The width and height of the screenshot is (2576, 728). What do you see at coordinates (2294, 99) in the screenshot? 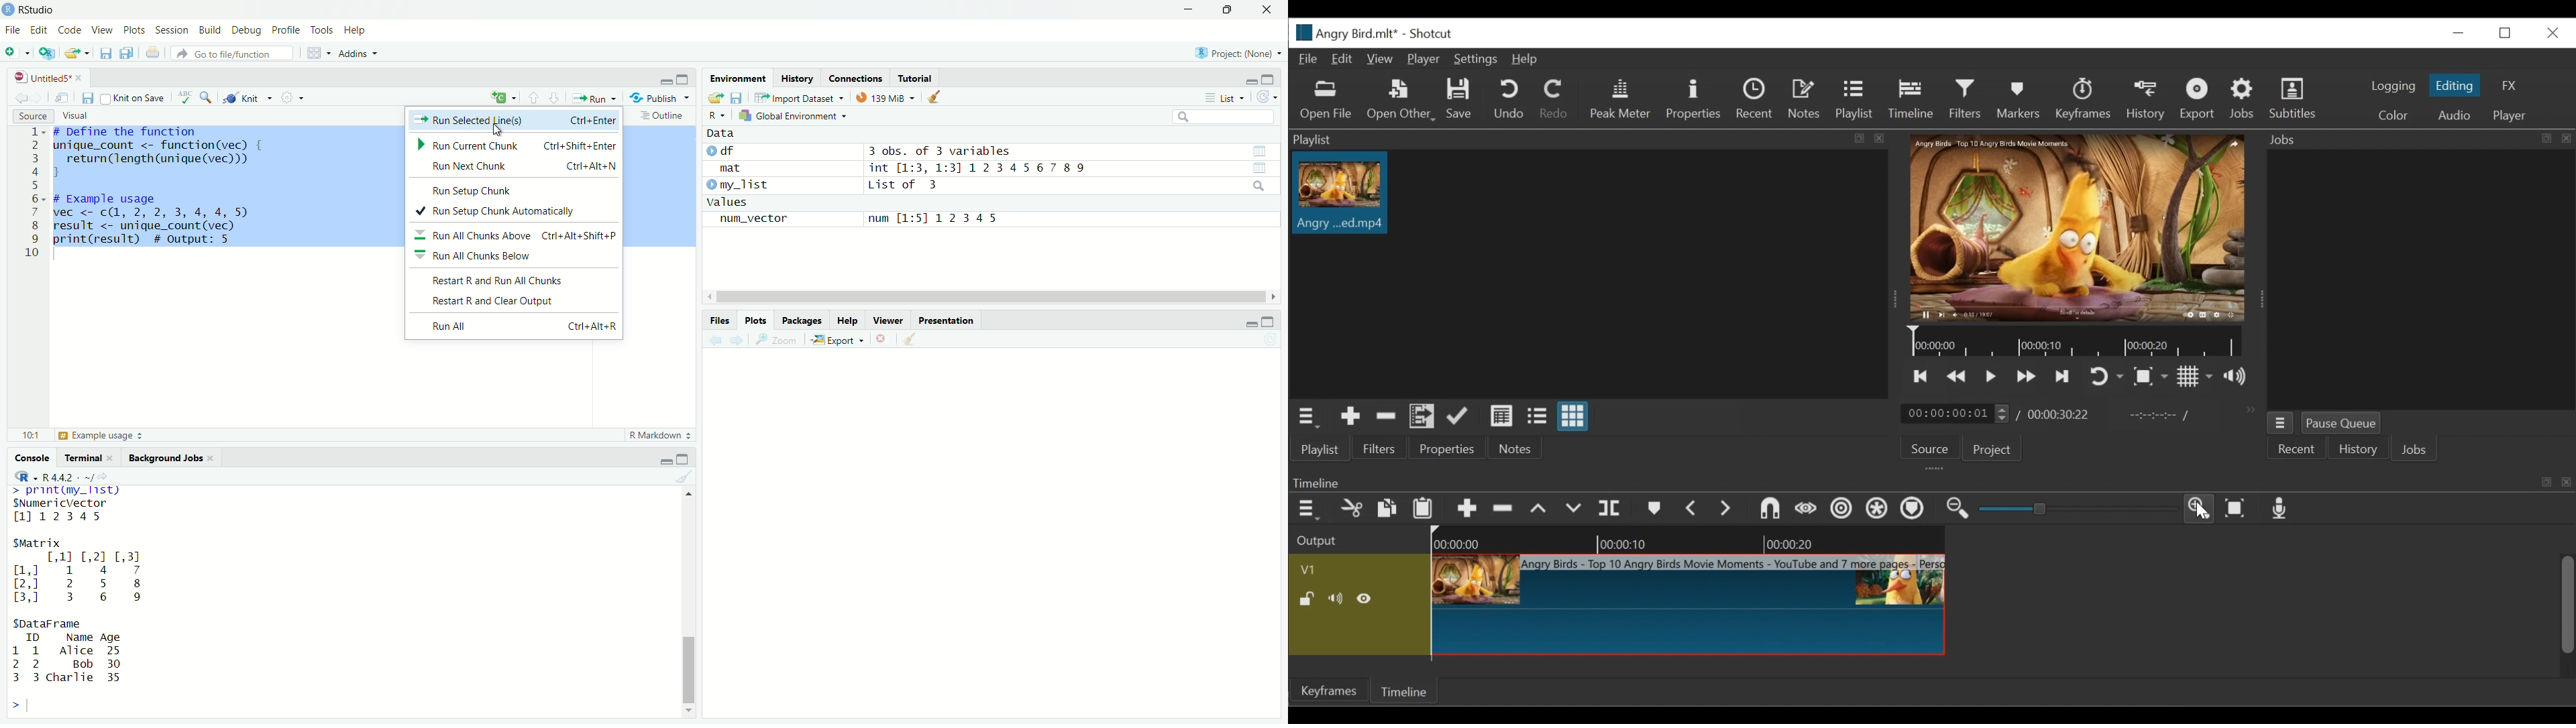
I see `Subtitles` at bounding box center [2294, 99].